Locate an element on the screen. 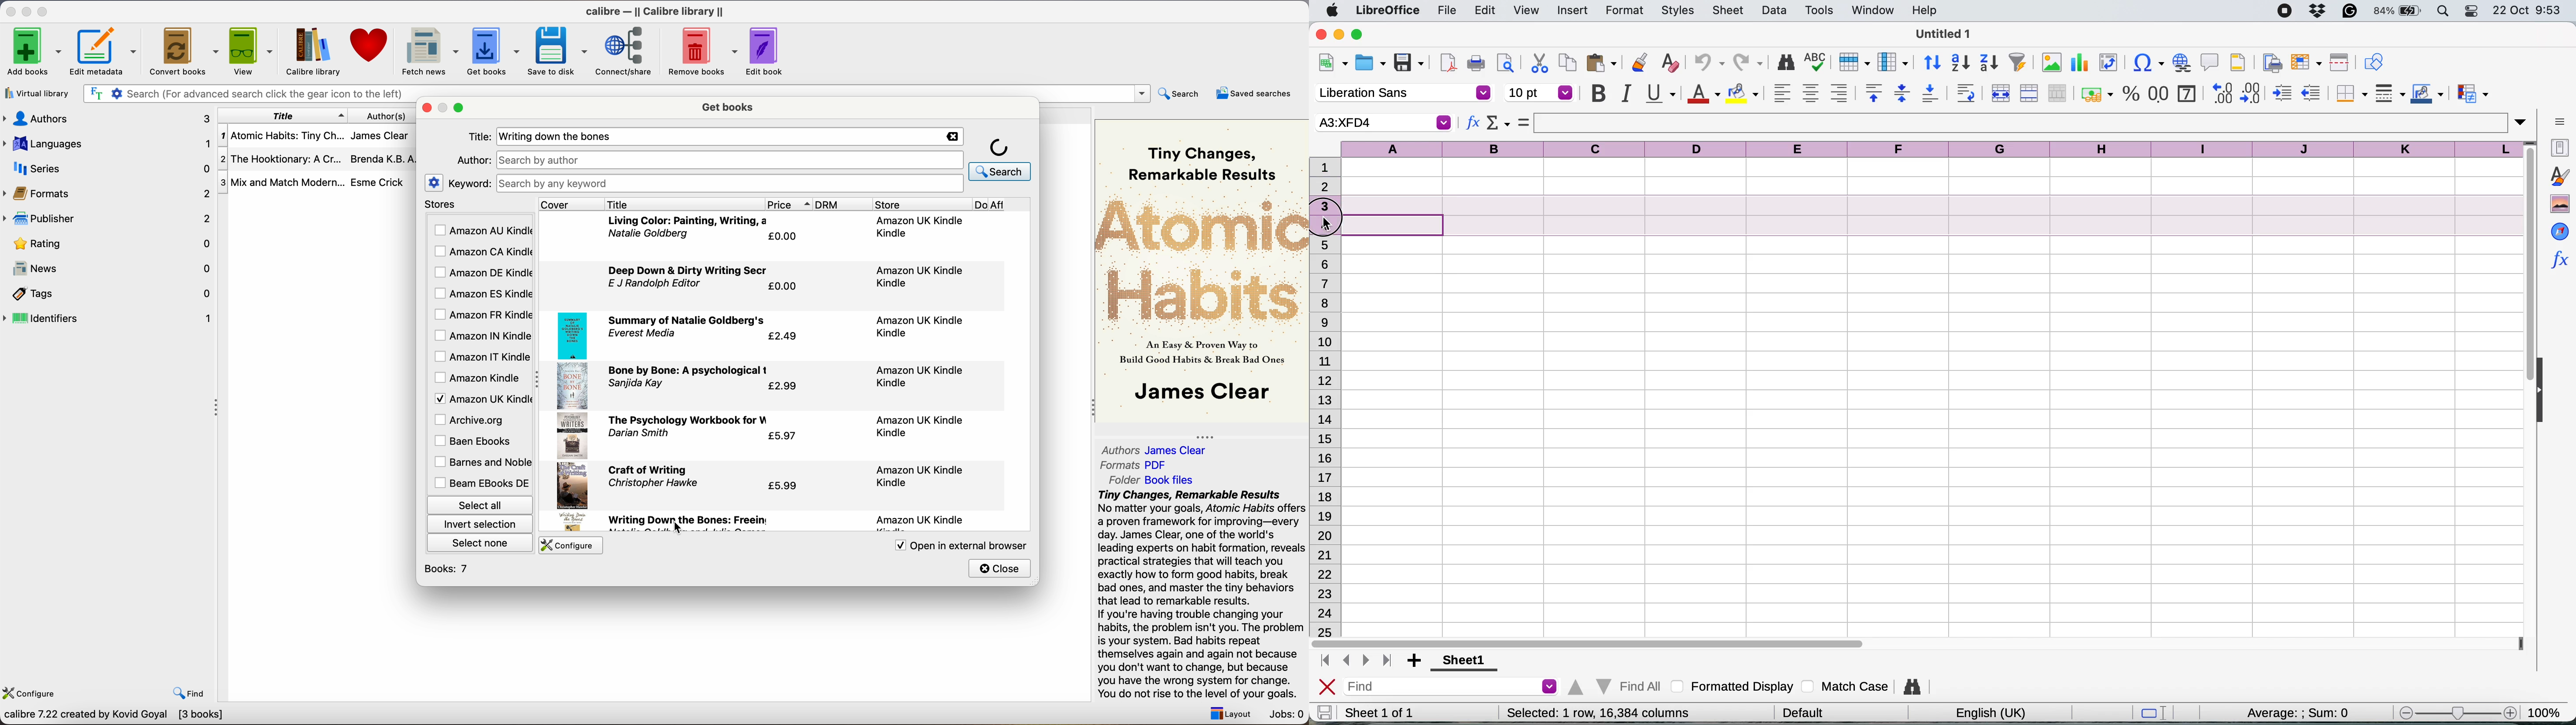 The height and width of the screenshot is (728, 2576). select wizard is located at coordinates (1499, 124).